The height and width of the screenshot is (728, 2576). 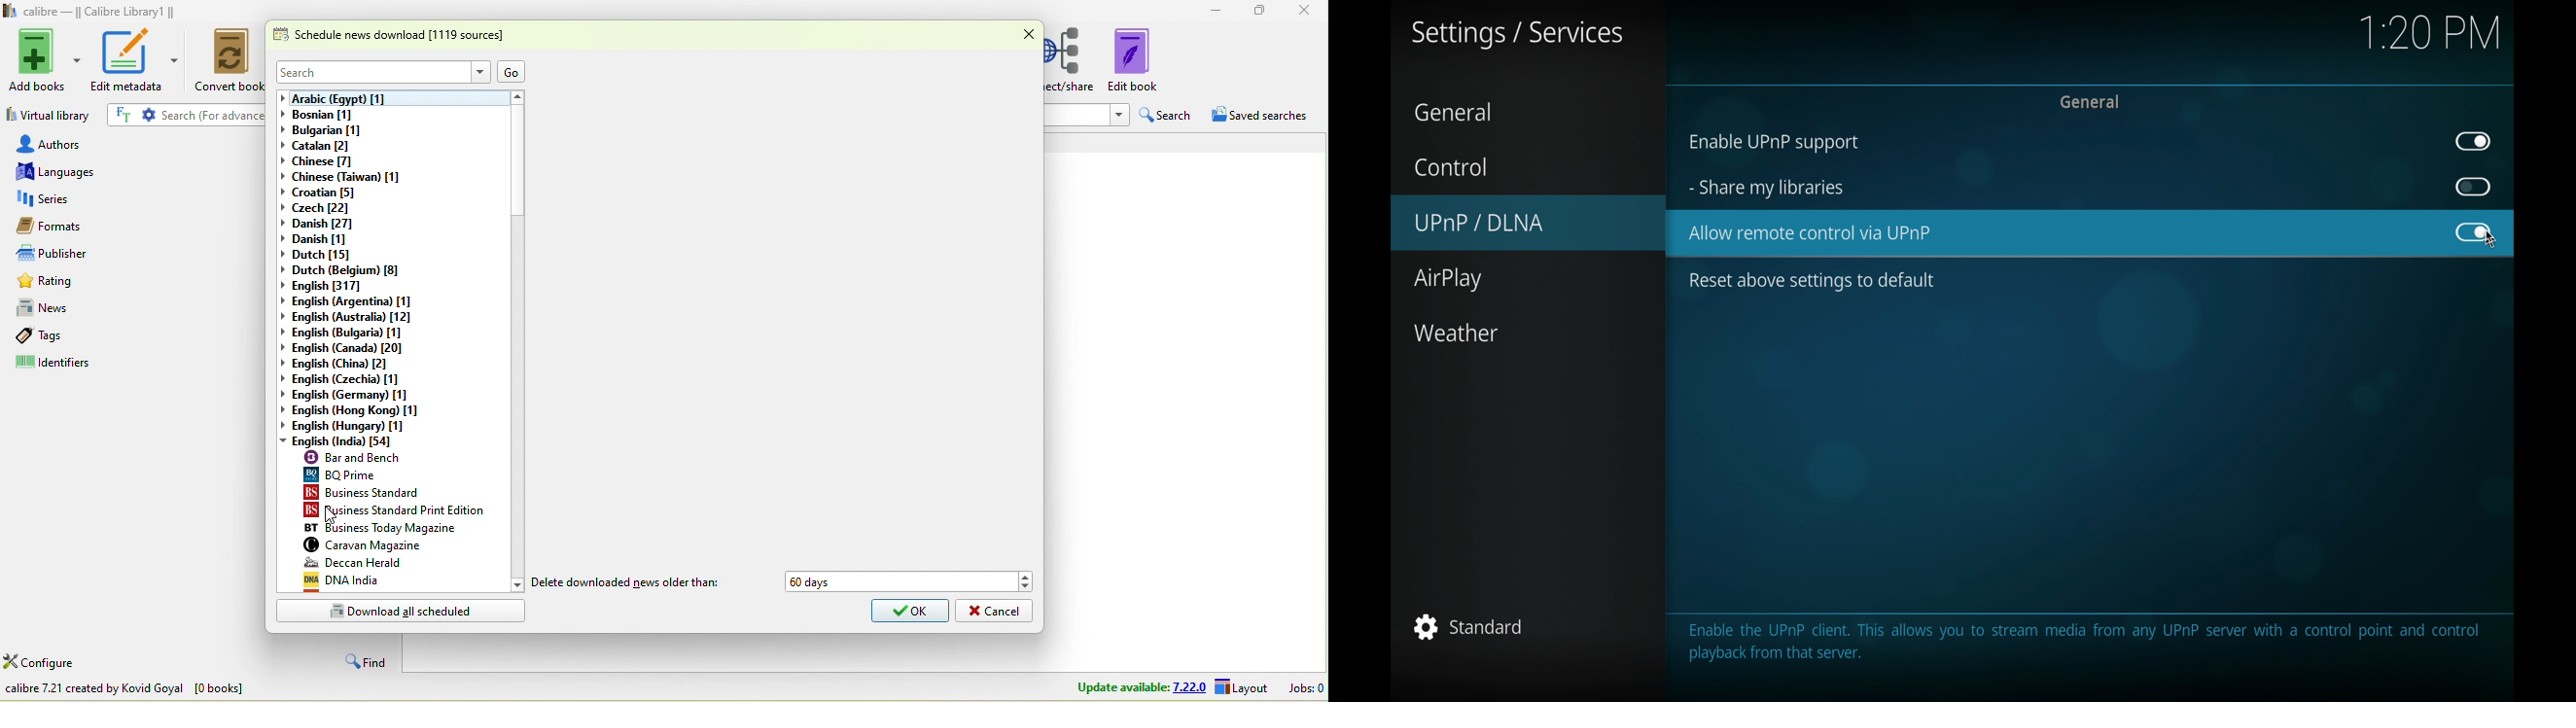 I want to click on reset above settings to default, so click(x=1811, y=281).